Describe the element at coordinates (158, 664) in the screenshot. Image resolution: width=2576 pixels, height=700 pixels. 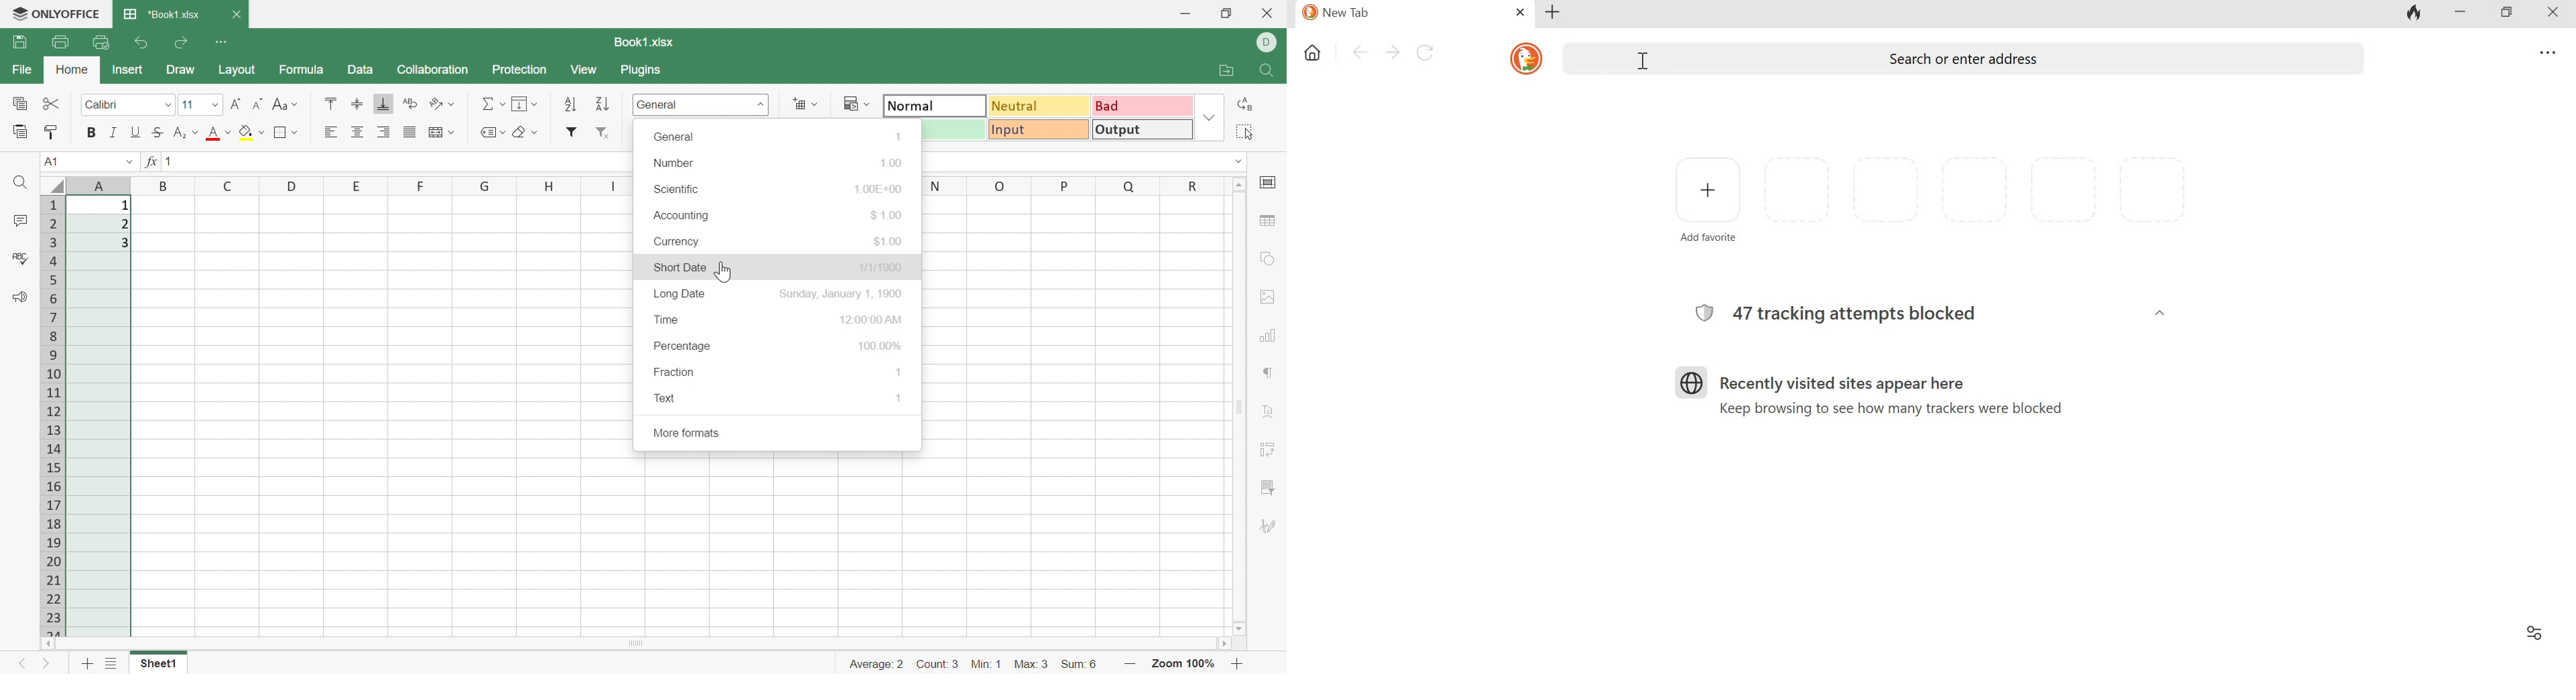
I see `Sheet1` at that location.